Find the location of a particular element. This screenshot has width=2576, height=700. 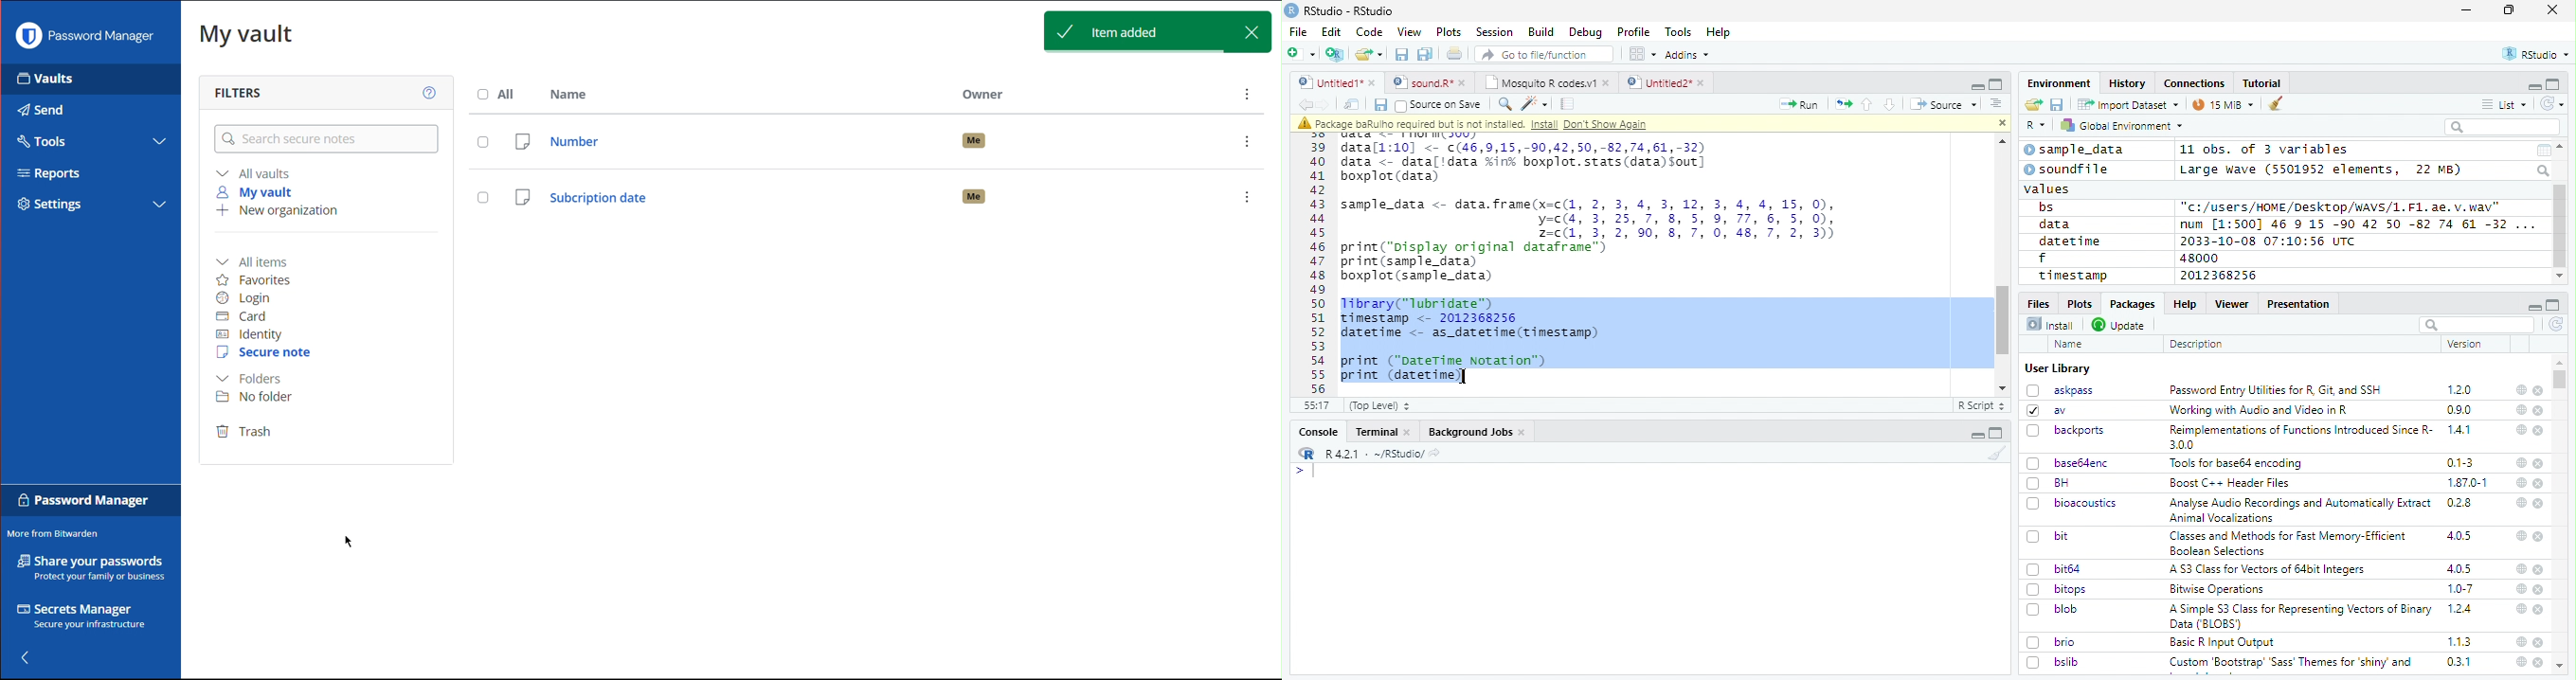

close is located at coordinates (2538, 391).